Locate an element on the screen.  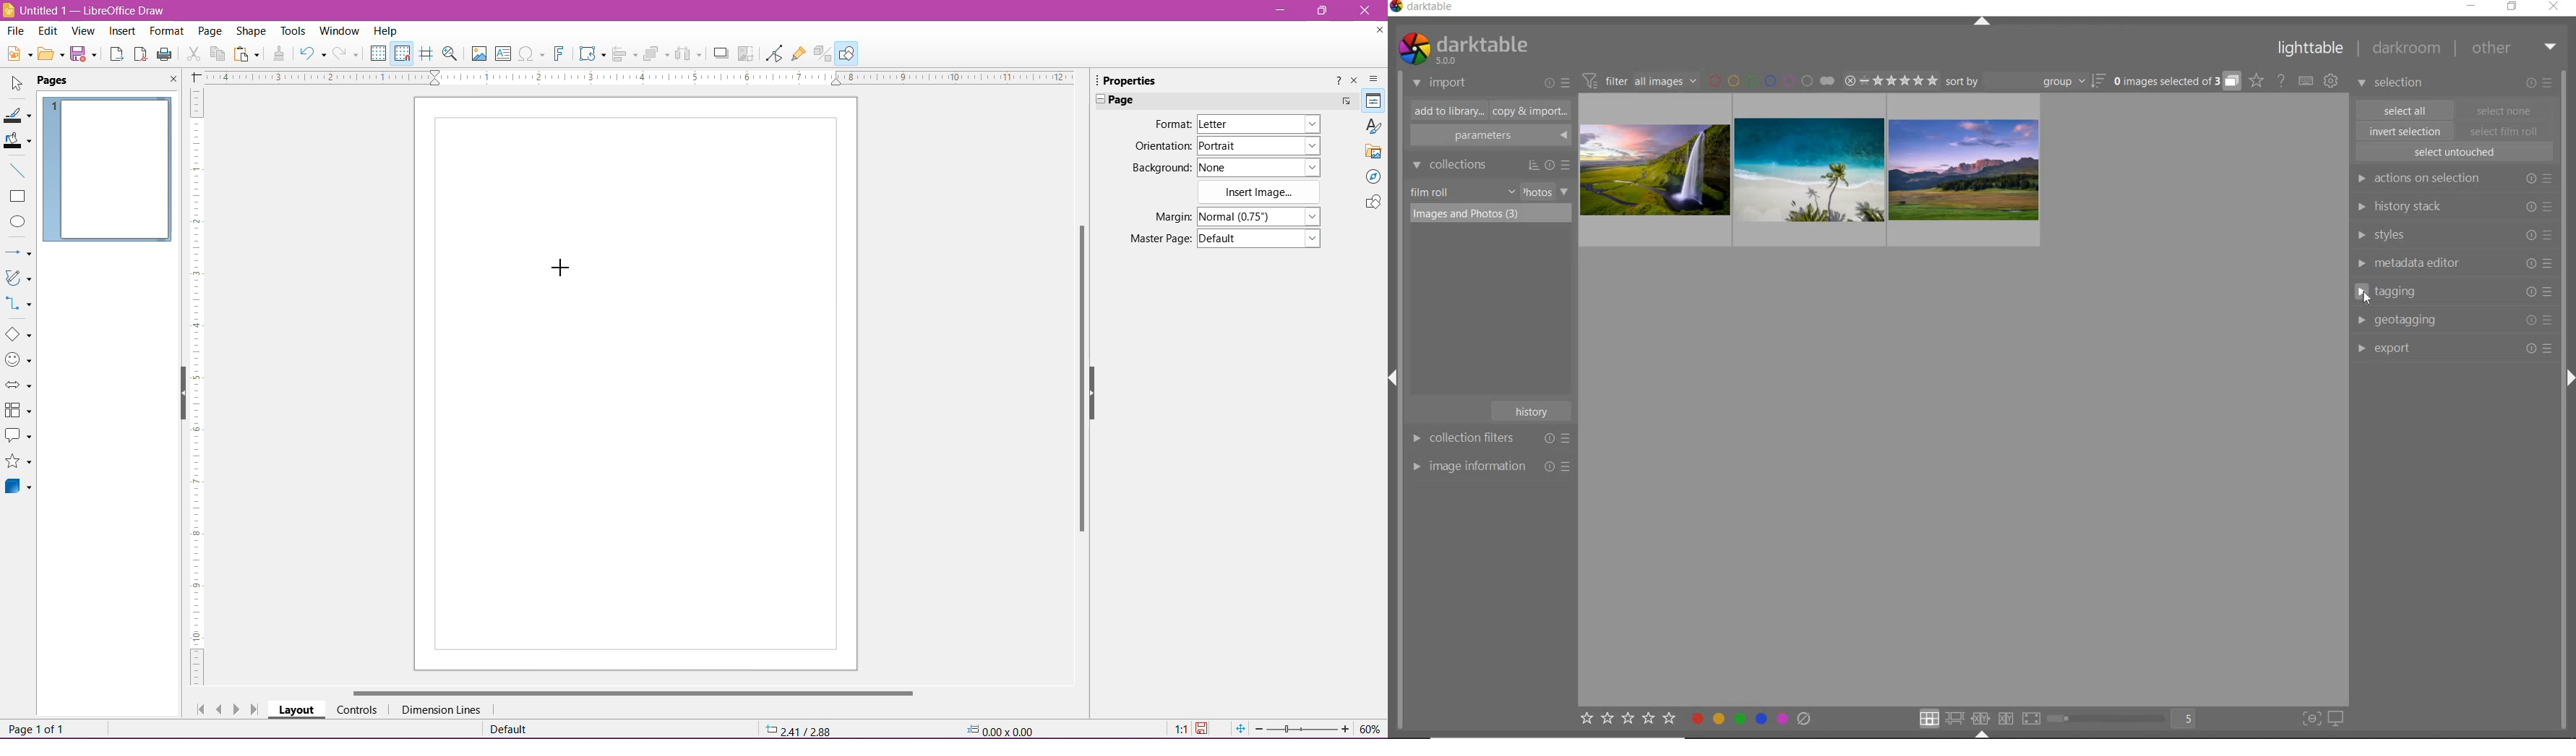
Zoom Factor is located at coordinates (1371, 729).